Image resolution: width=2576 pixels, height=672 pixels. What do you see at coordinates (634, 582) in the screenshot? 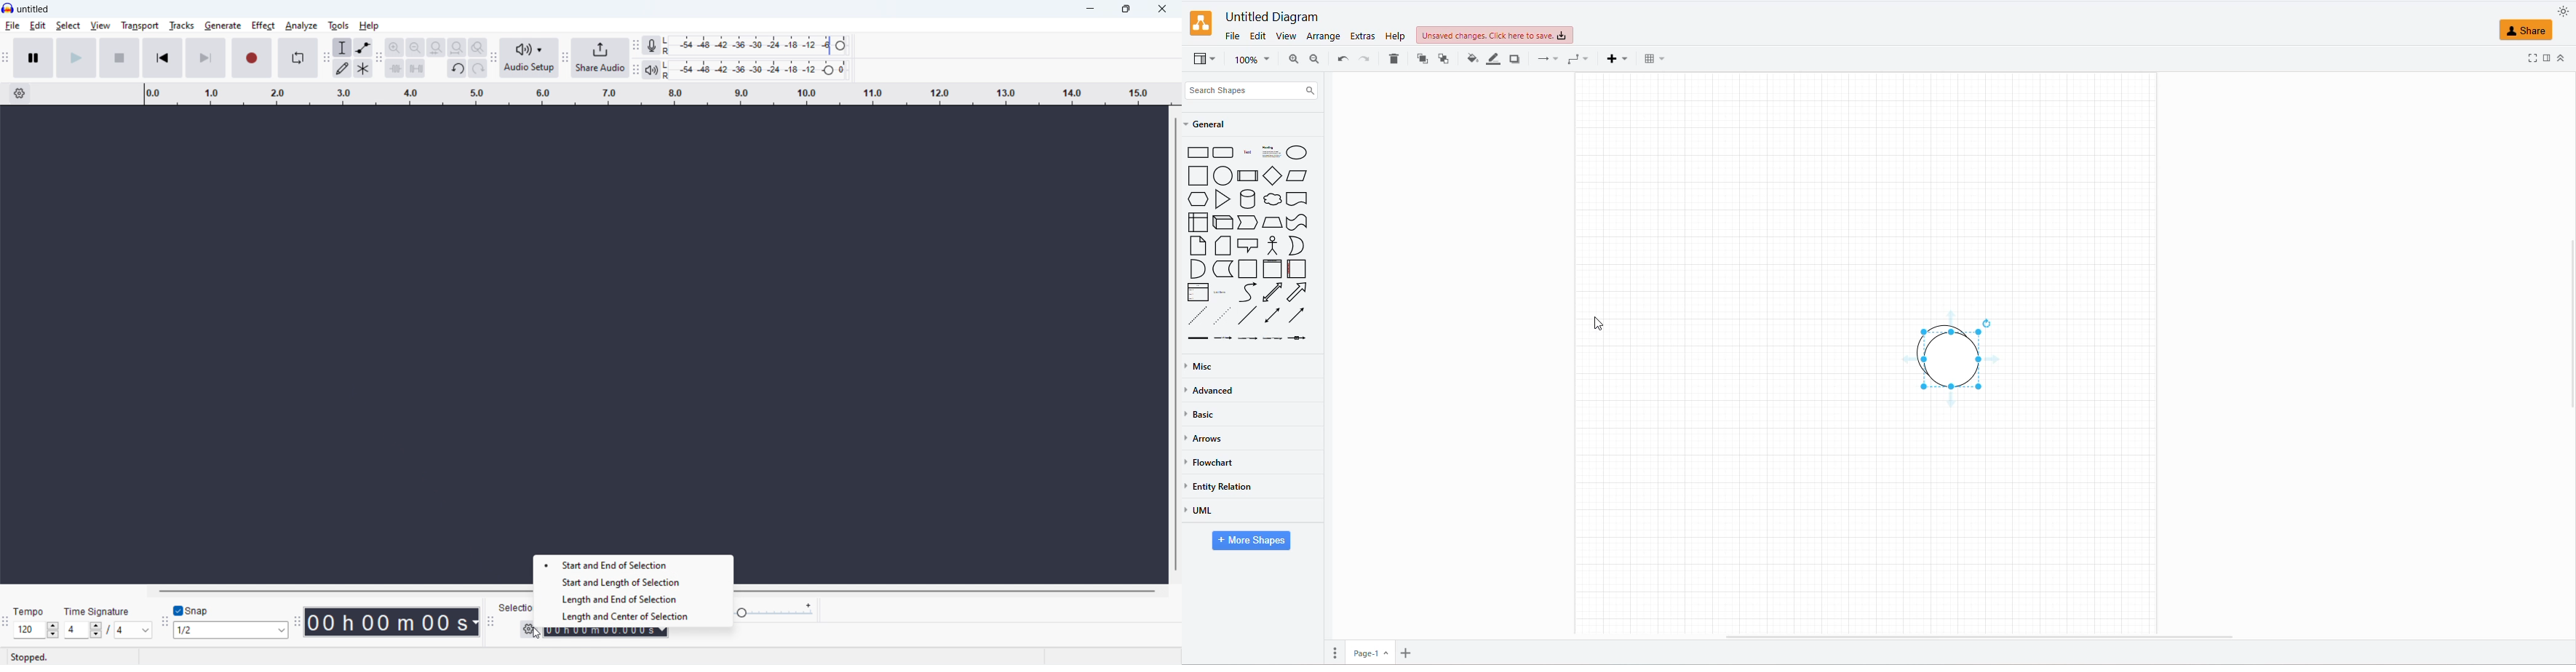
I see `start and length of selection` at bounding box center [634, 582].